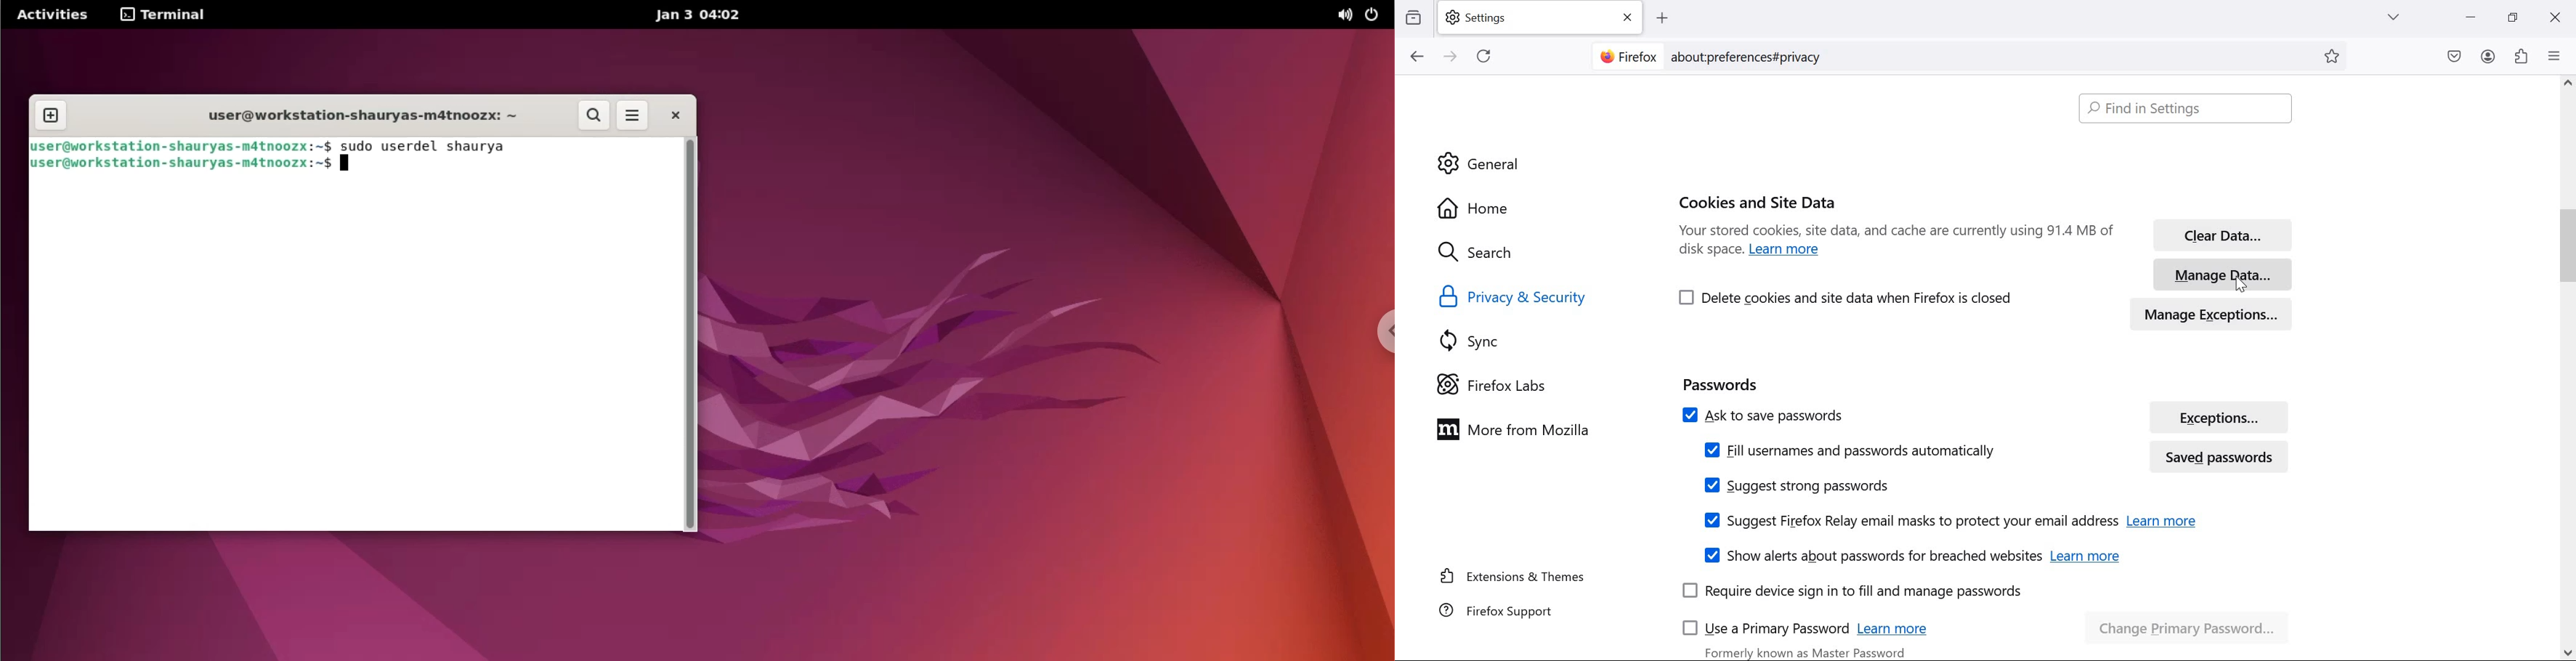 The image size is (2576, 672). I want to click on about:preferences#privacy, so click(1754, 56).